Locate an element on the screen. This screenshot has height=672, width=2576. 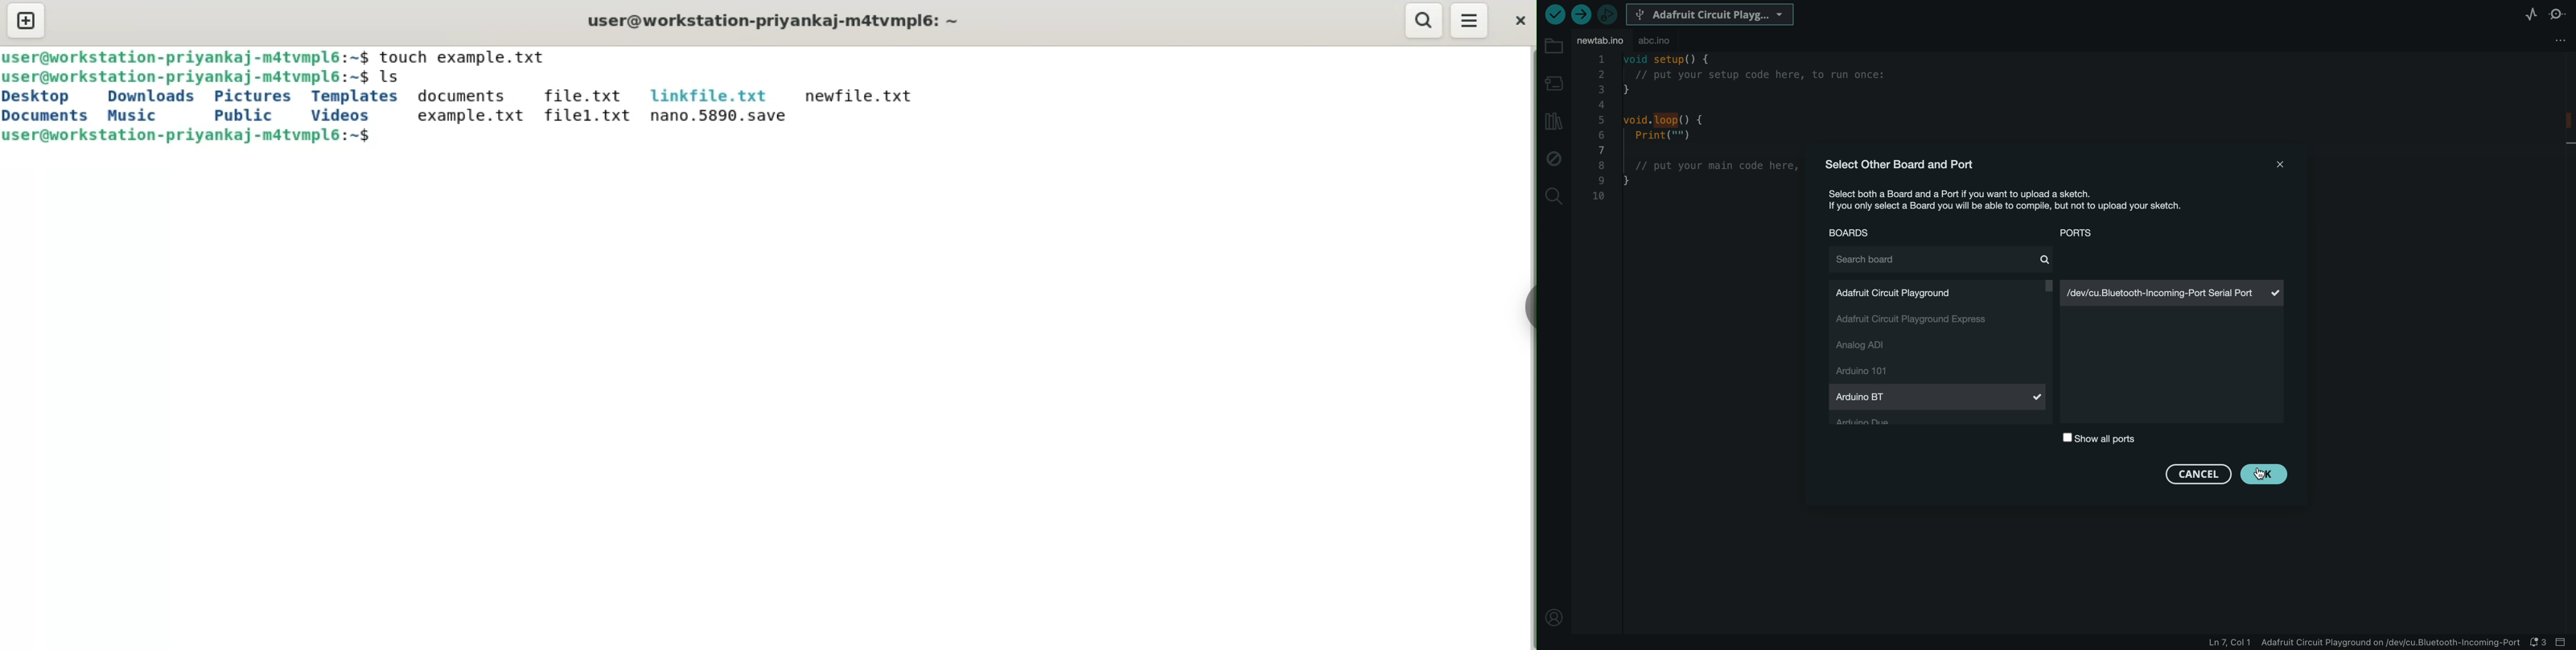
show all is located at coordinates (2104, 440).